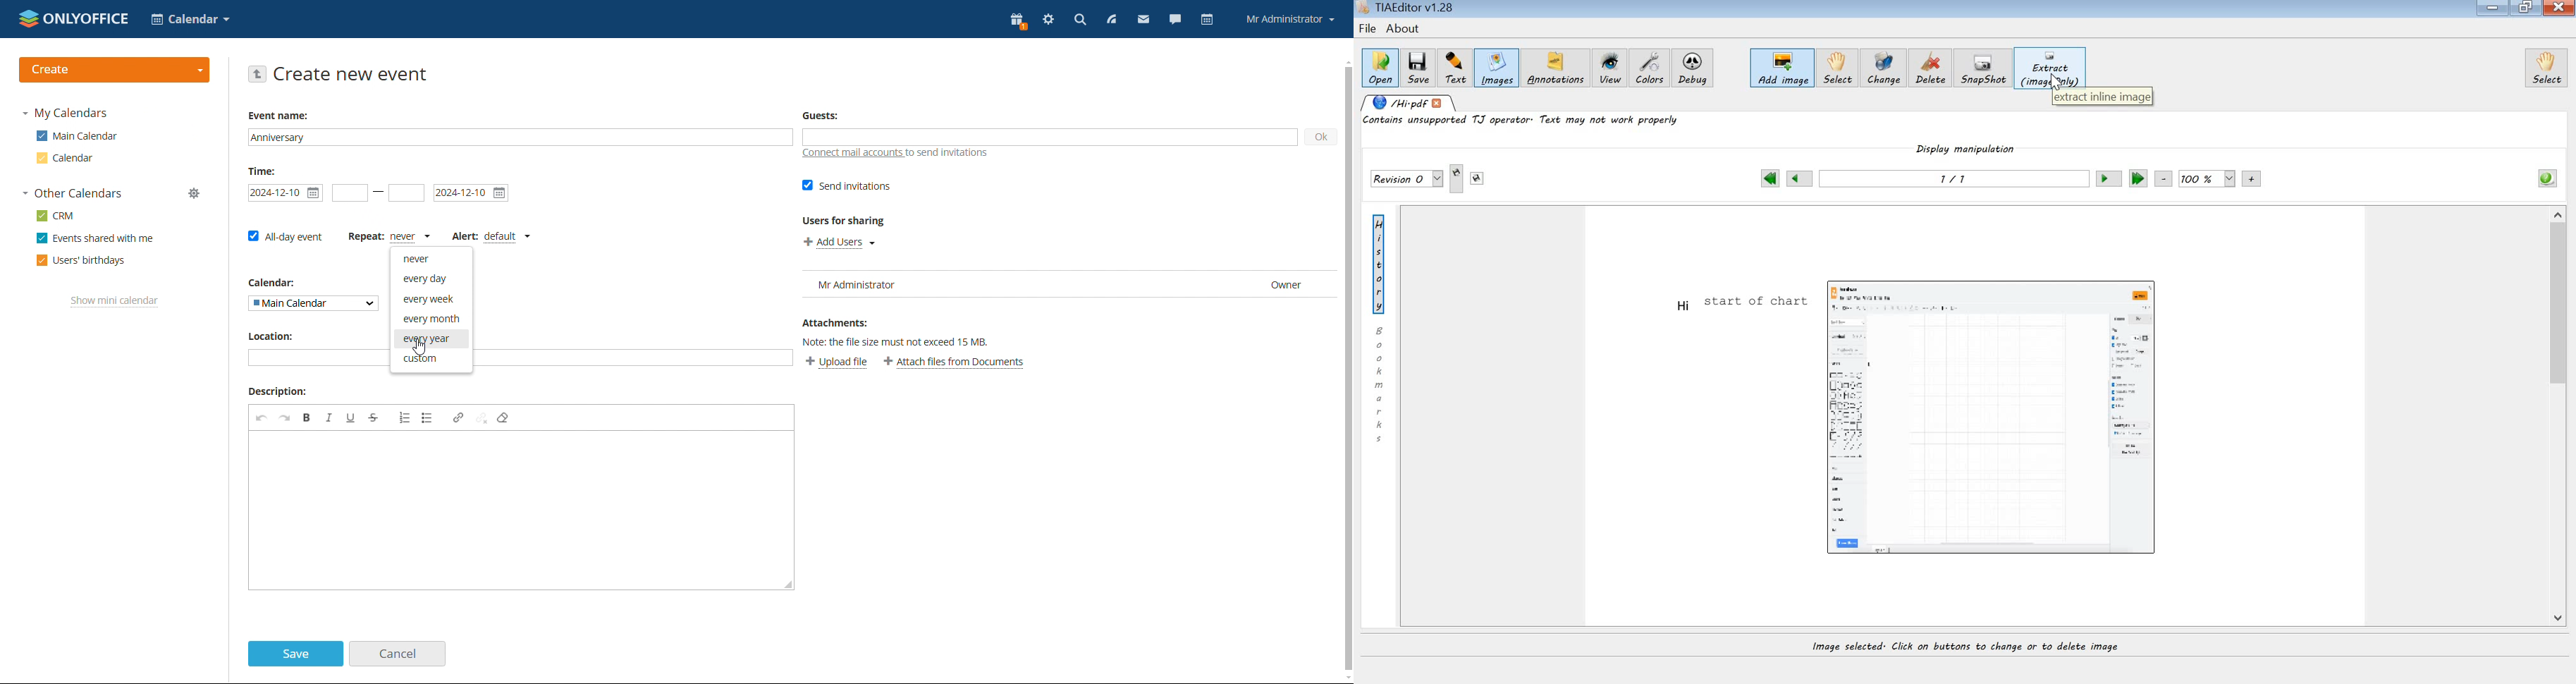  I want to click on event name added, so click(522, 137).